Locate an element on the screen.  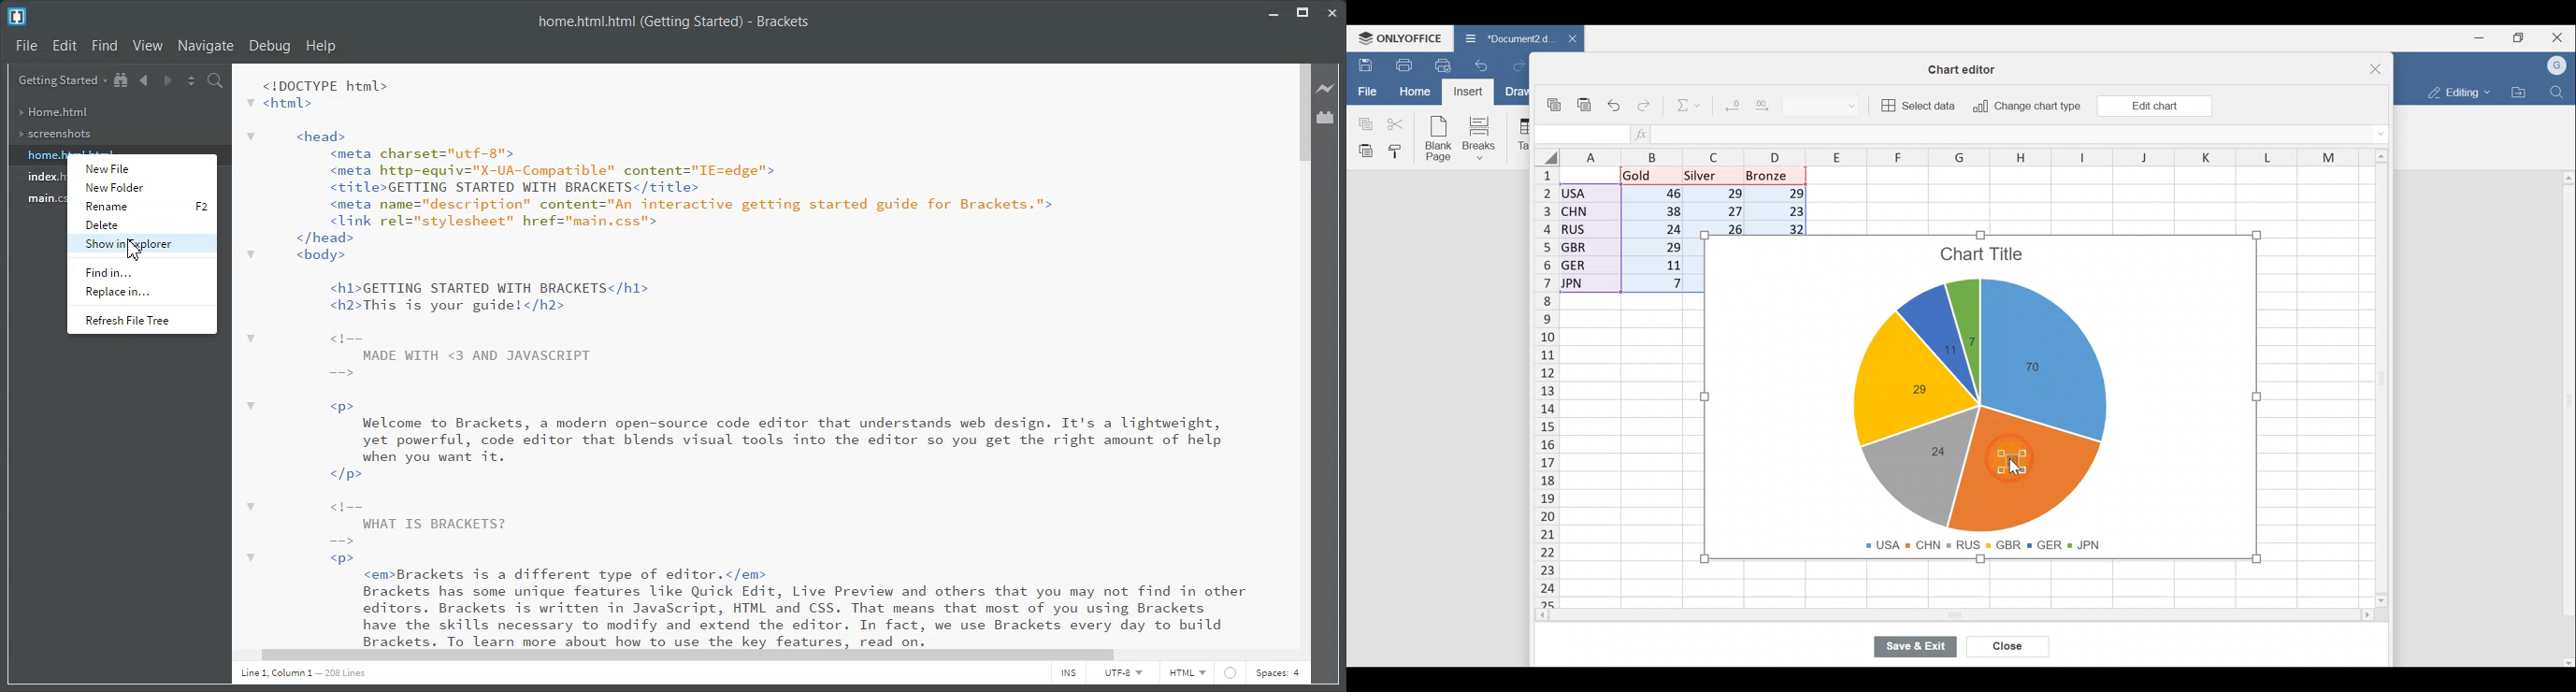
Change chart type is located at coordinates (2023, 107).